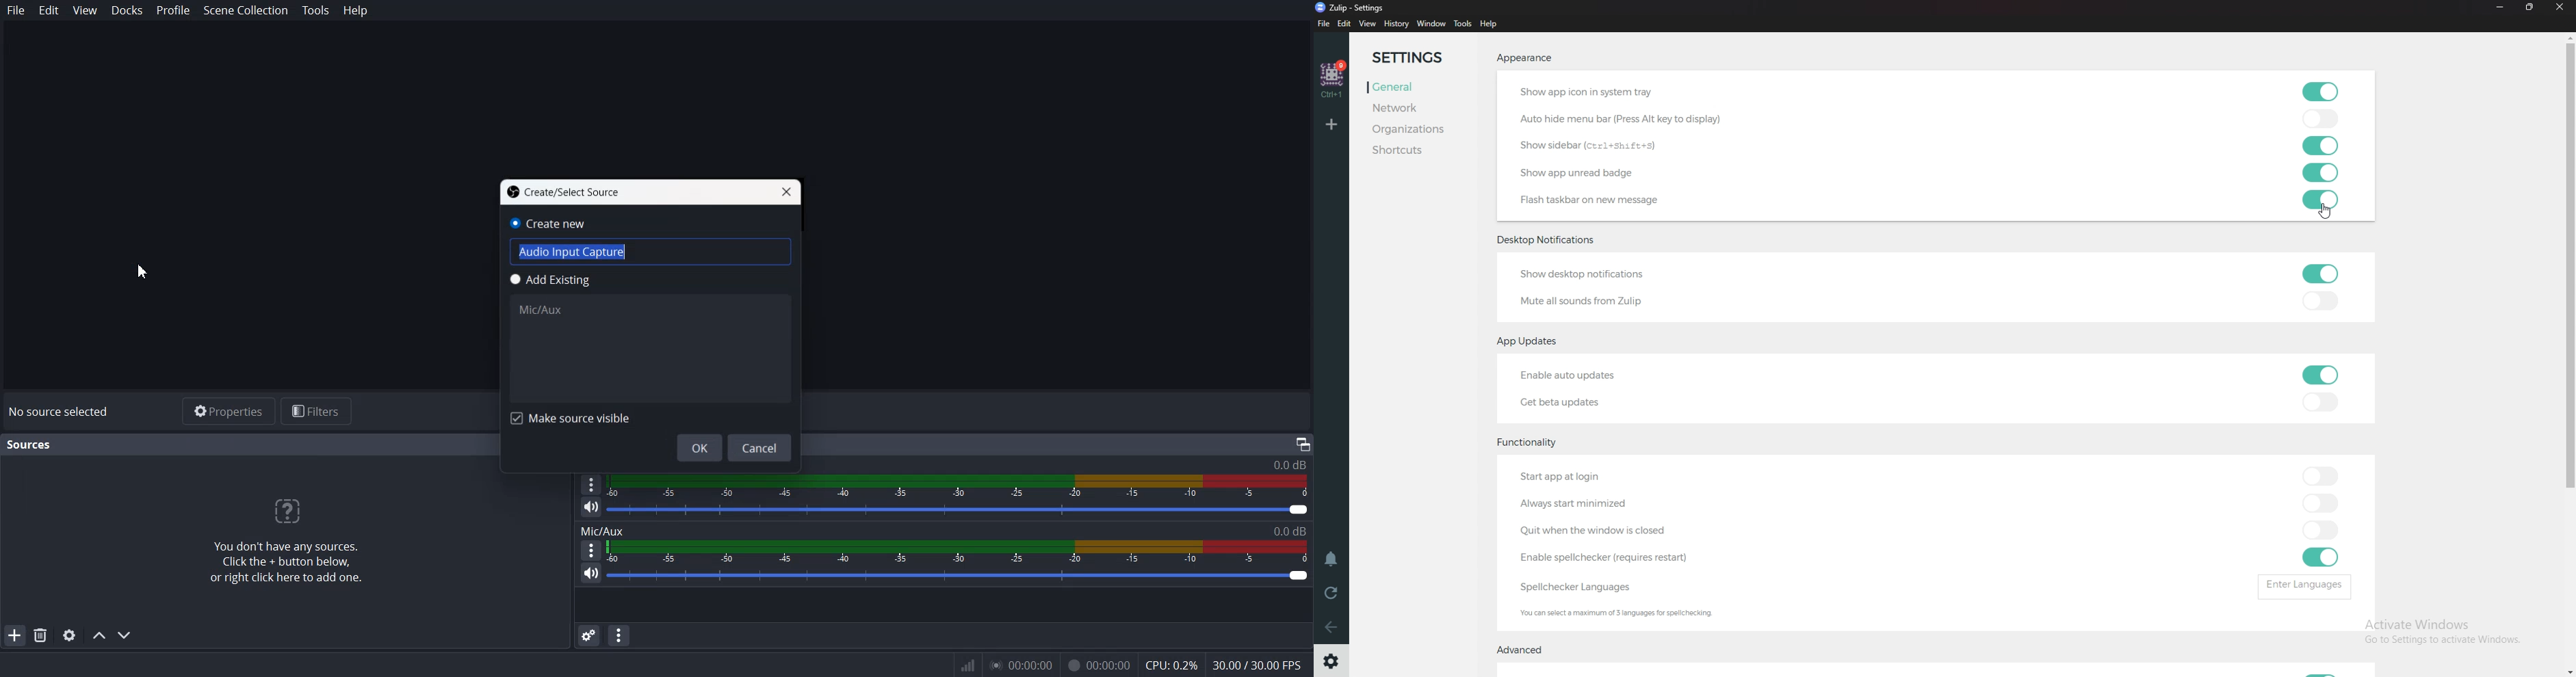 The image size is (2576, 700). Describe the element at coordinates (355, 10) in the screenshot. I see `Help` at that location.